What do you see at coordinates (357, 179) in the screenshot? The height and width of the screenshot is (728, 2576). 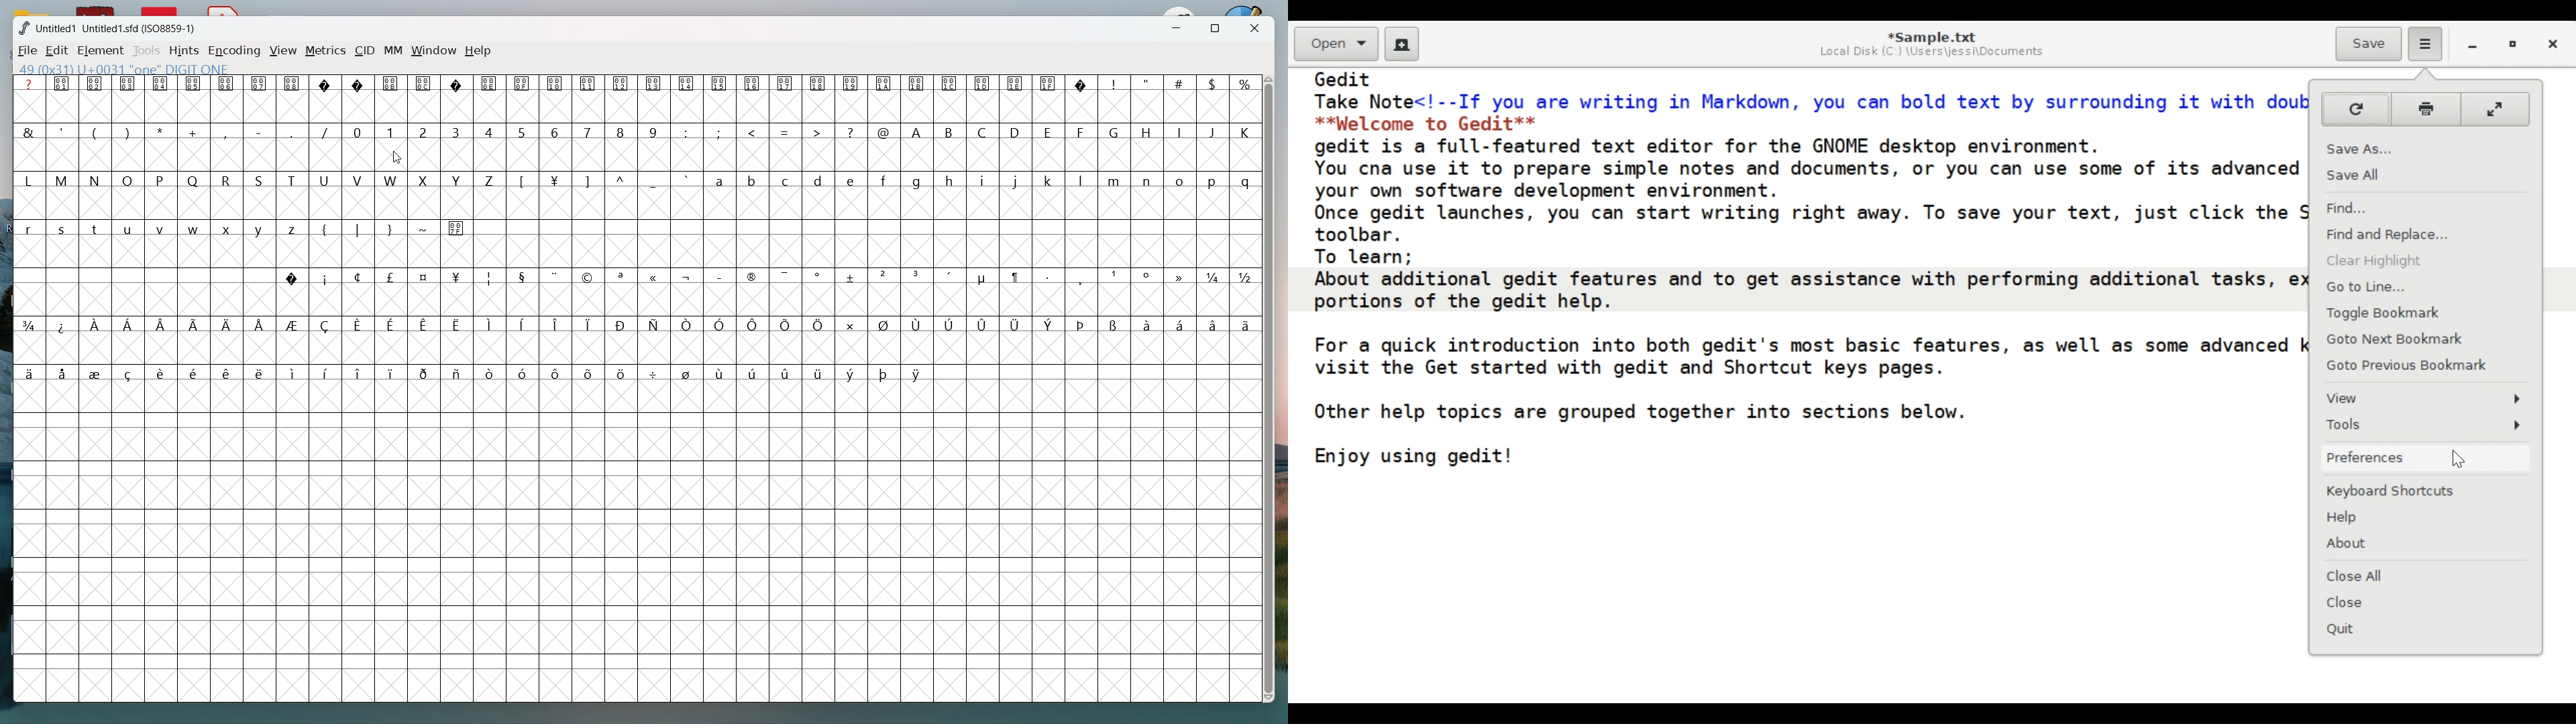 I see `V` at bounding box center [357, 179].